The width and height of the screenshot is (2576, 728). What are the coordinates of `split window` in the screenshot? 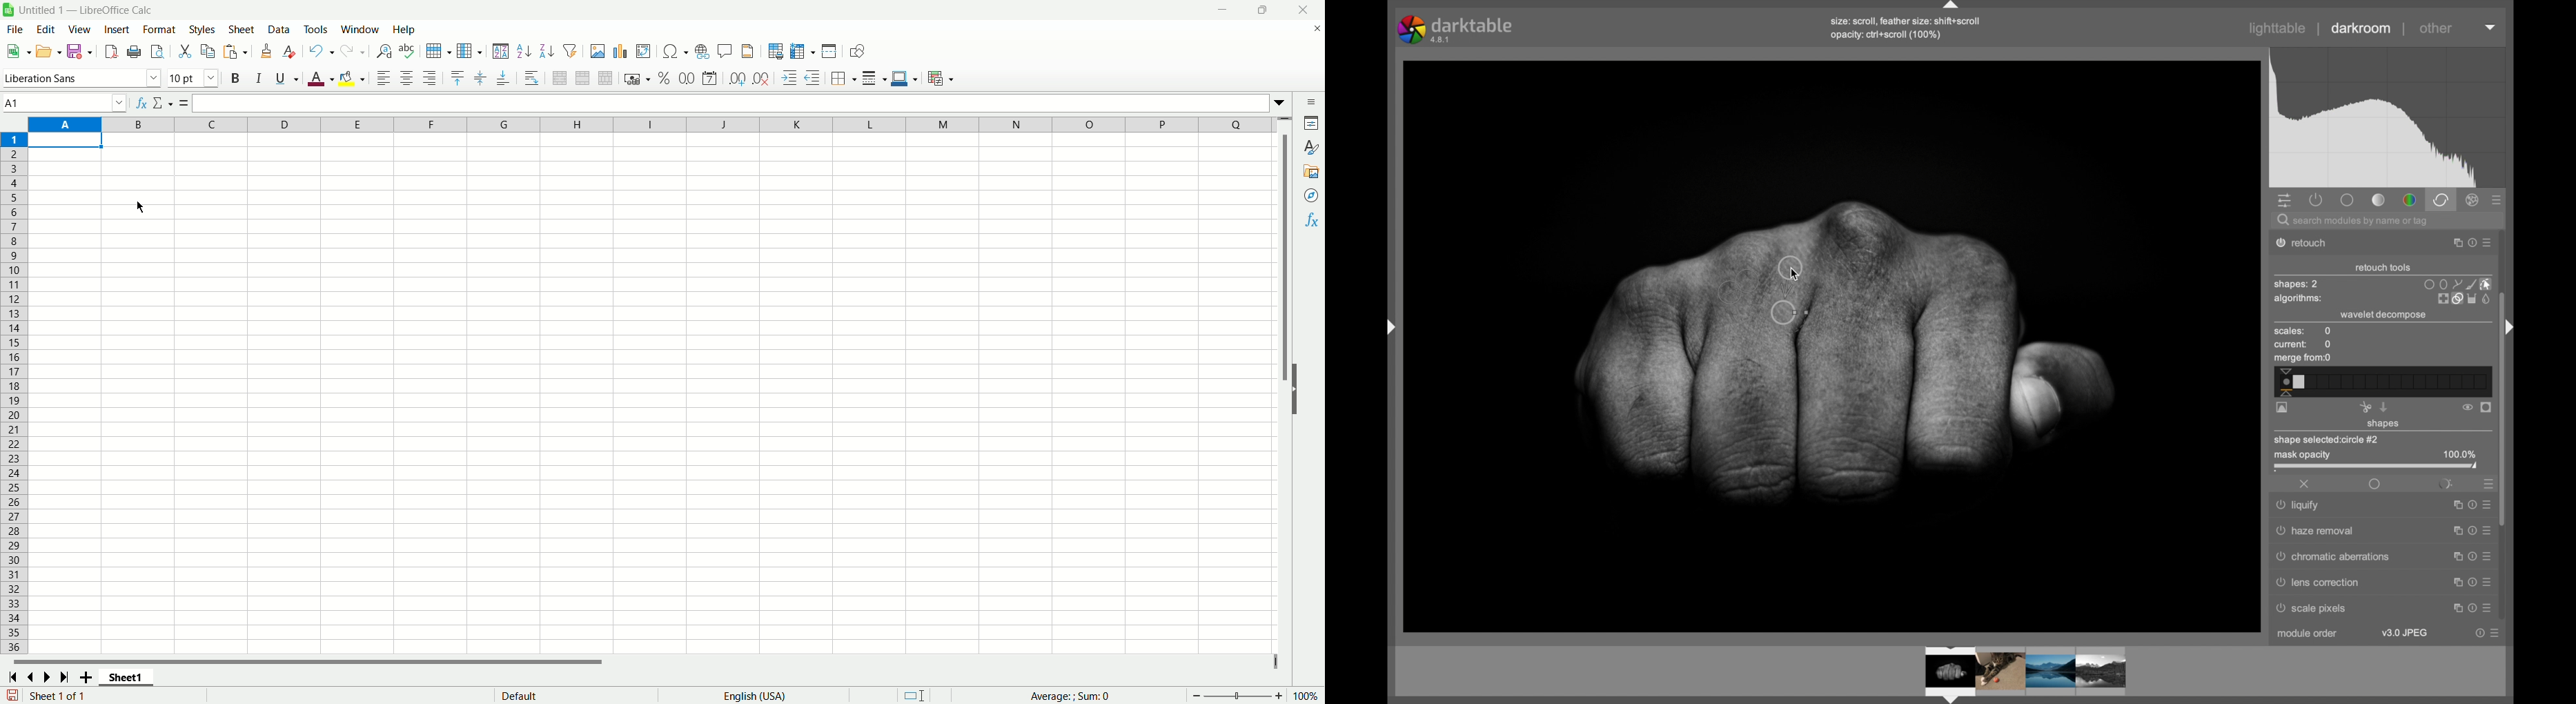 It's located at (828, 52).